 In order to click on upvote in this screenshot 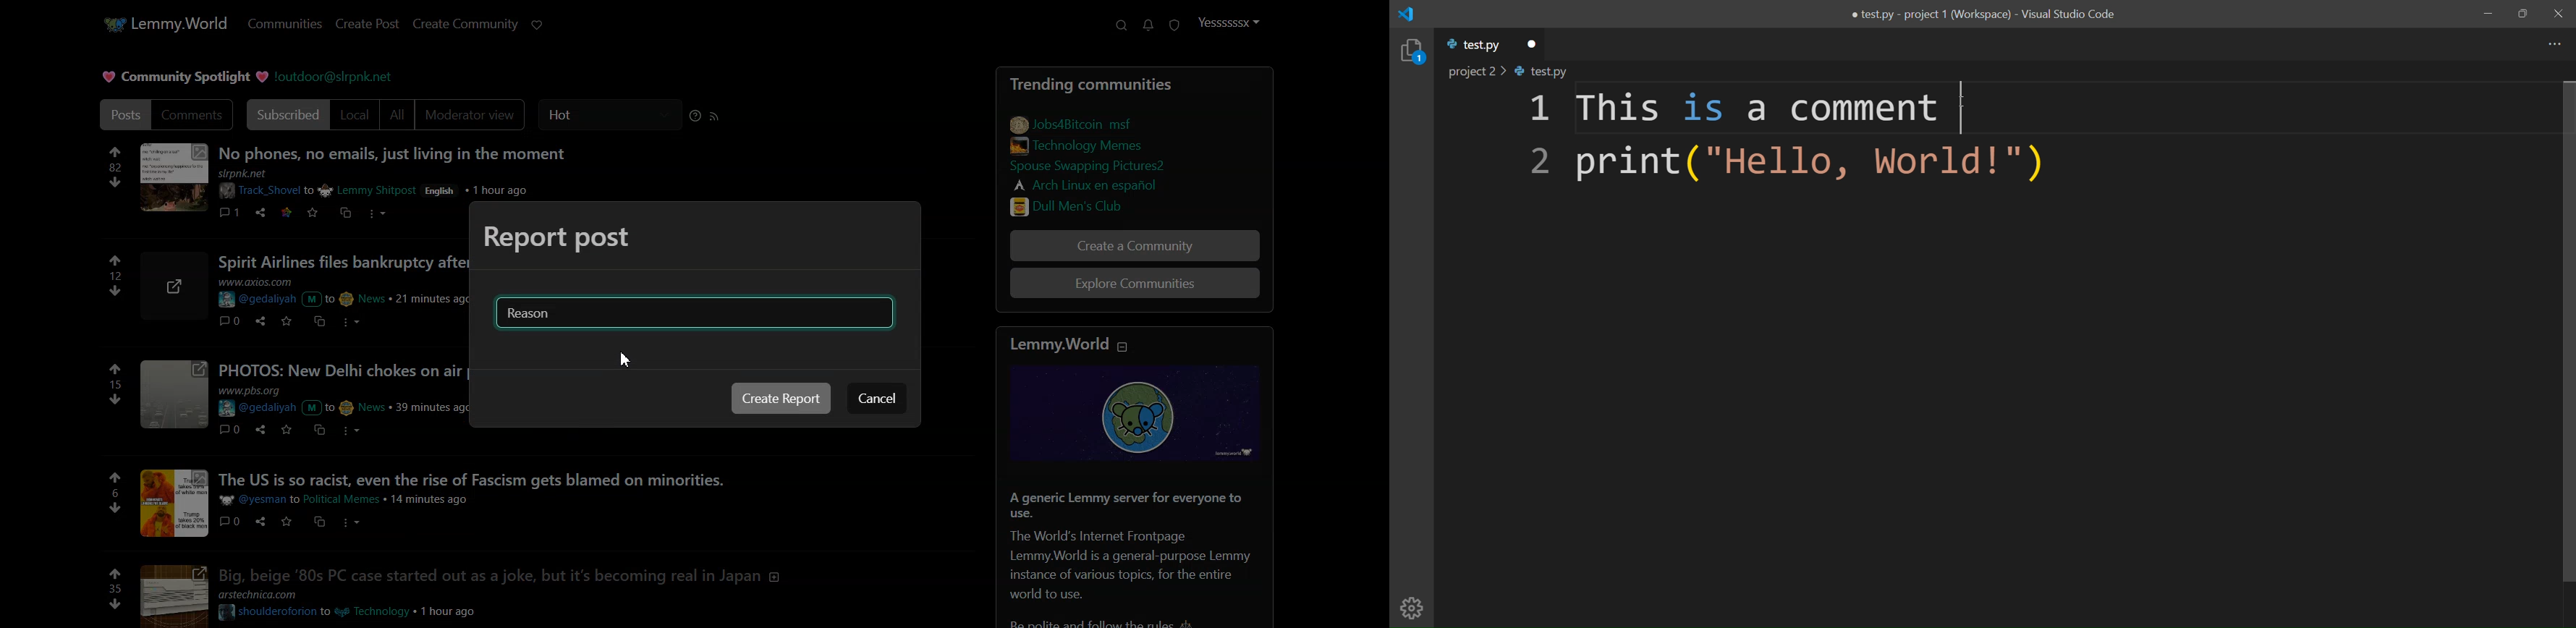, I will do `click(116, 572)`.